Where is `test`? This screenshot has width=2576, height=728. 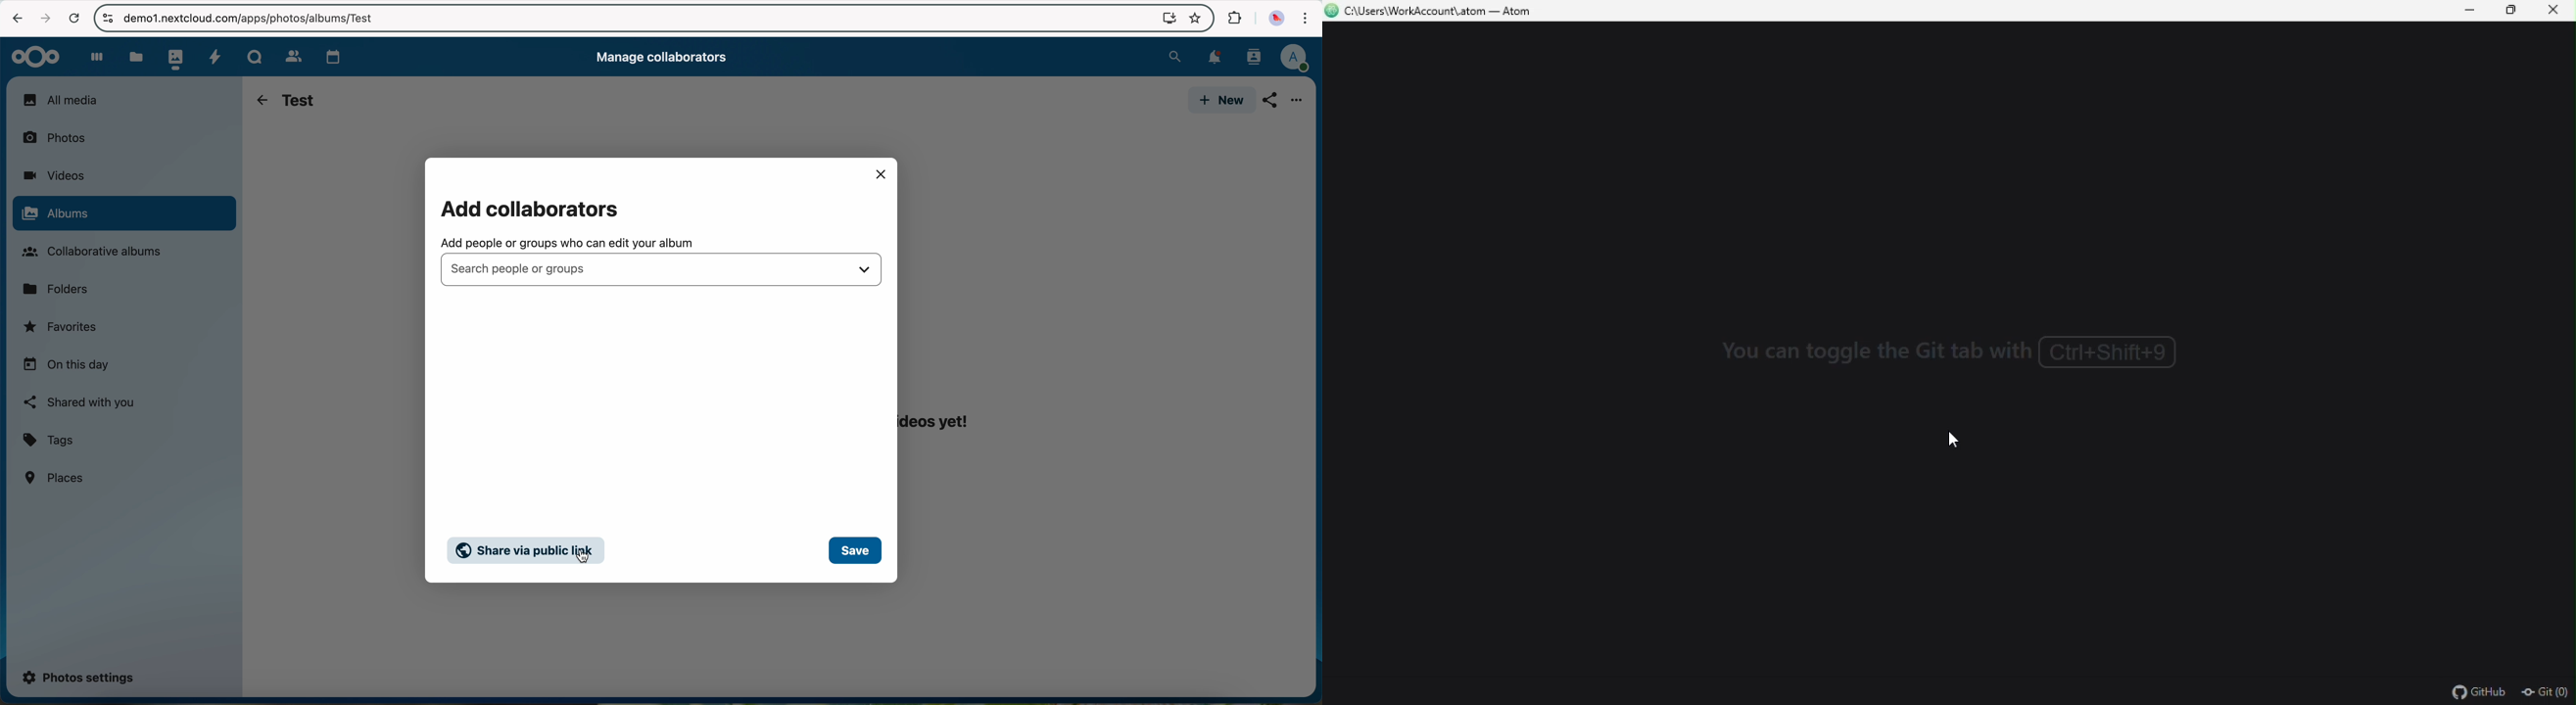
test is located at coordinates (299, 99).